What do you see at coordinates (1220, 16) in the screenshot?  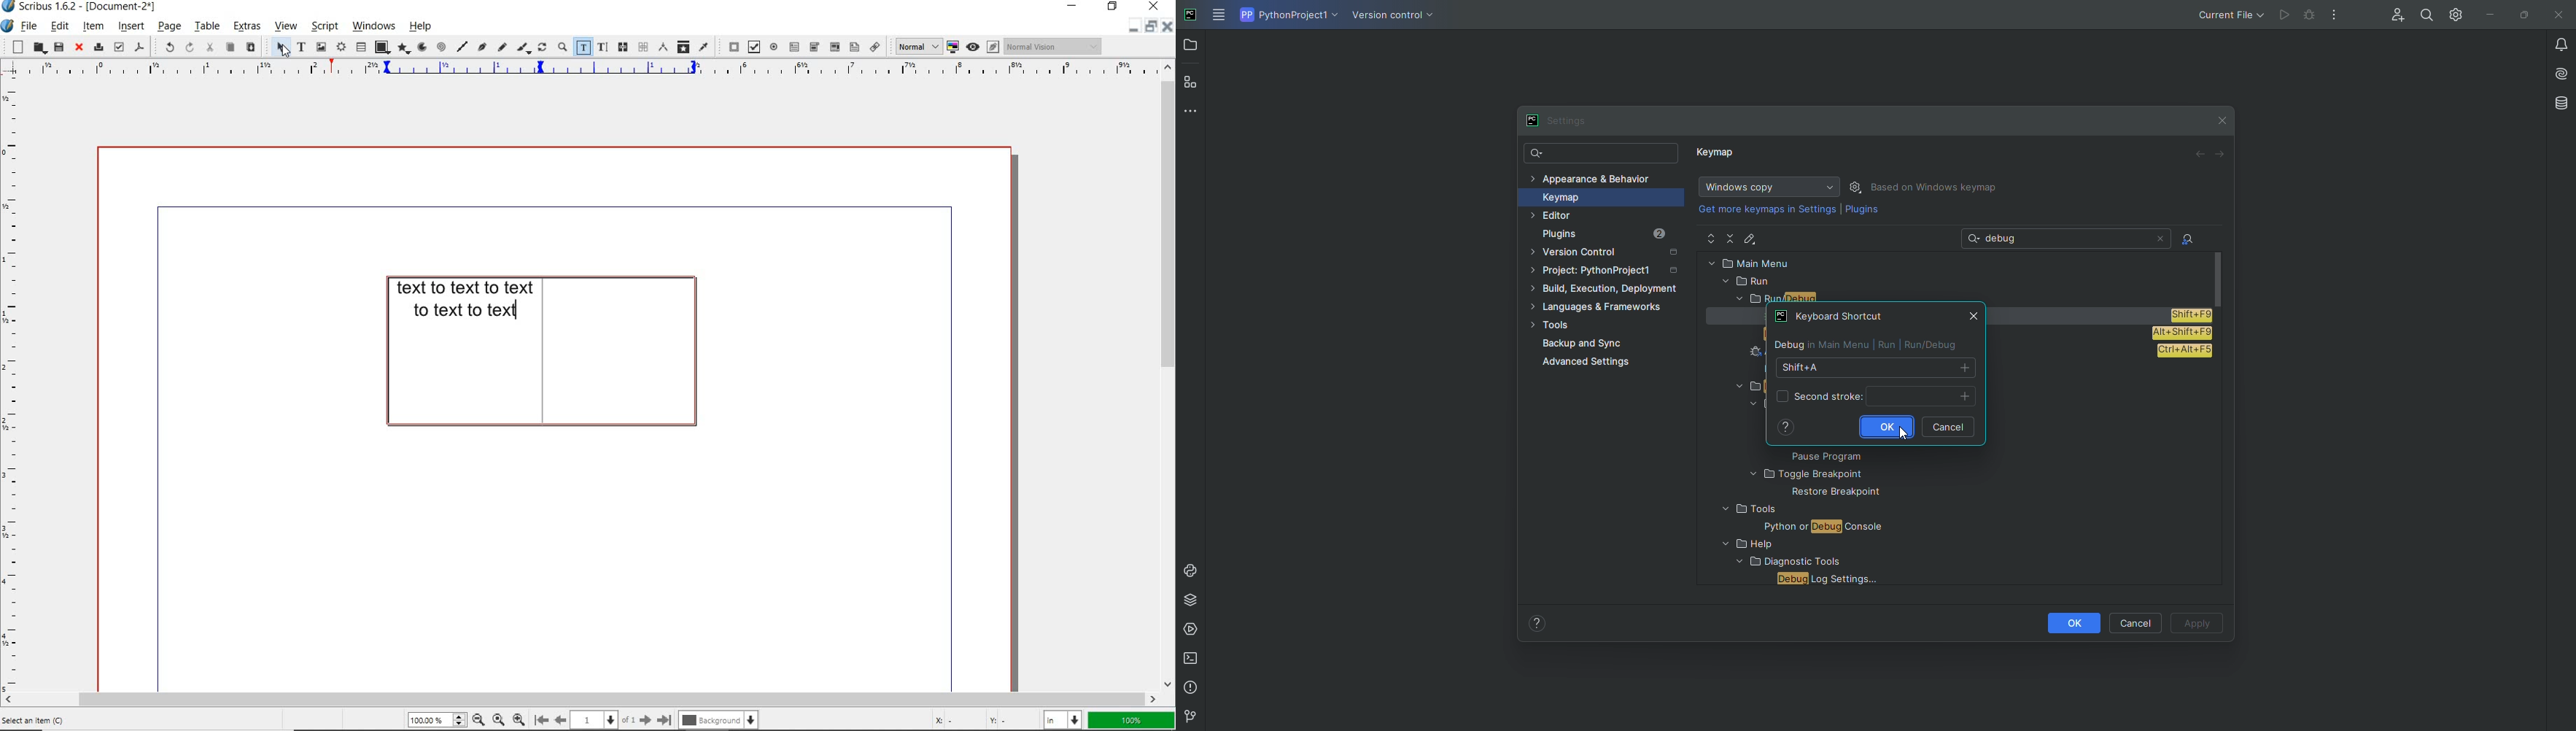 I see `Main Menu` at bounding box center [1220, 16].